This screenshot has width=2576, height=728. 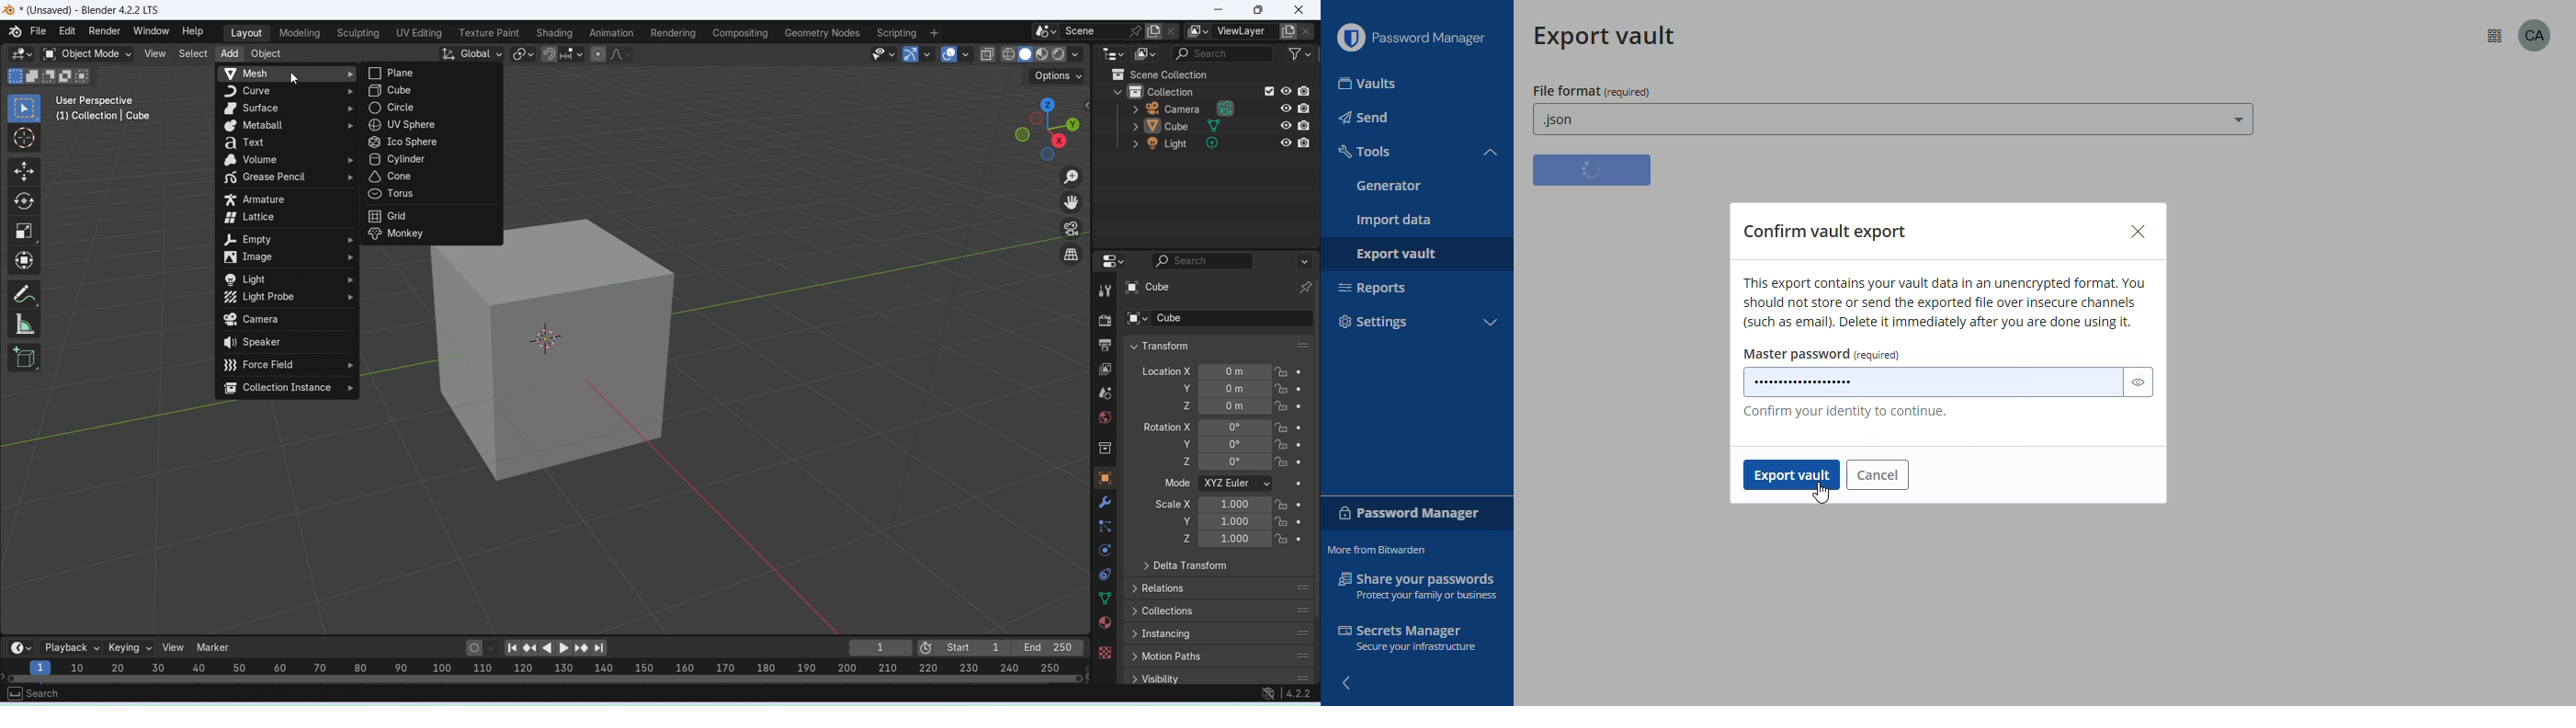 I want to click on Cursor, so click(x=25, y=138).